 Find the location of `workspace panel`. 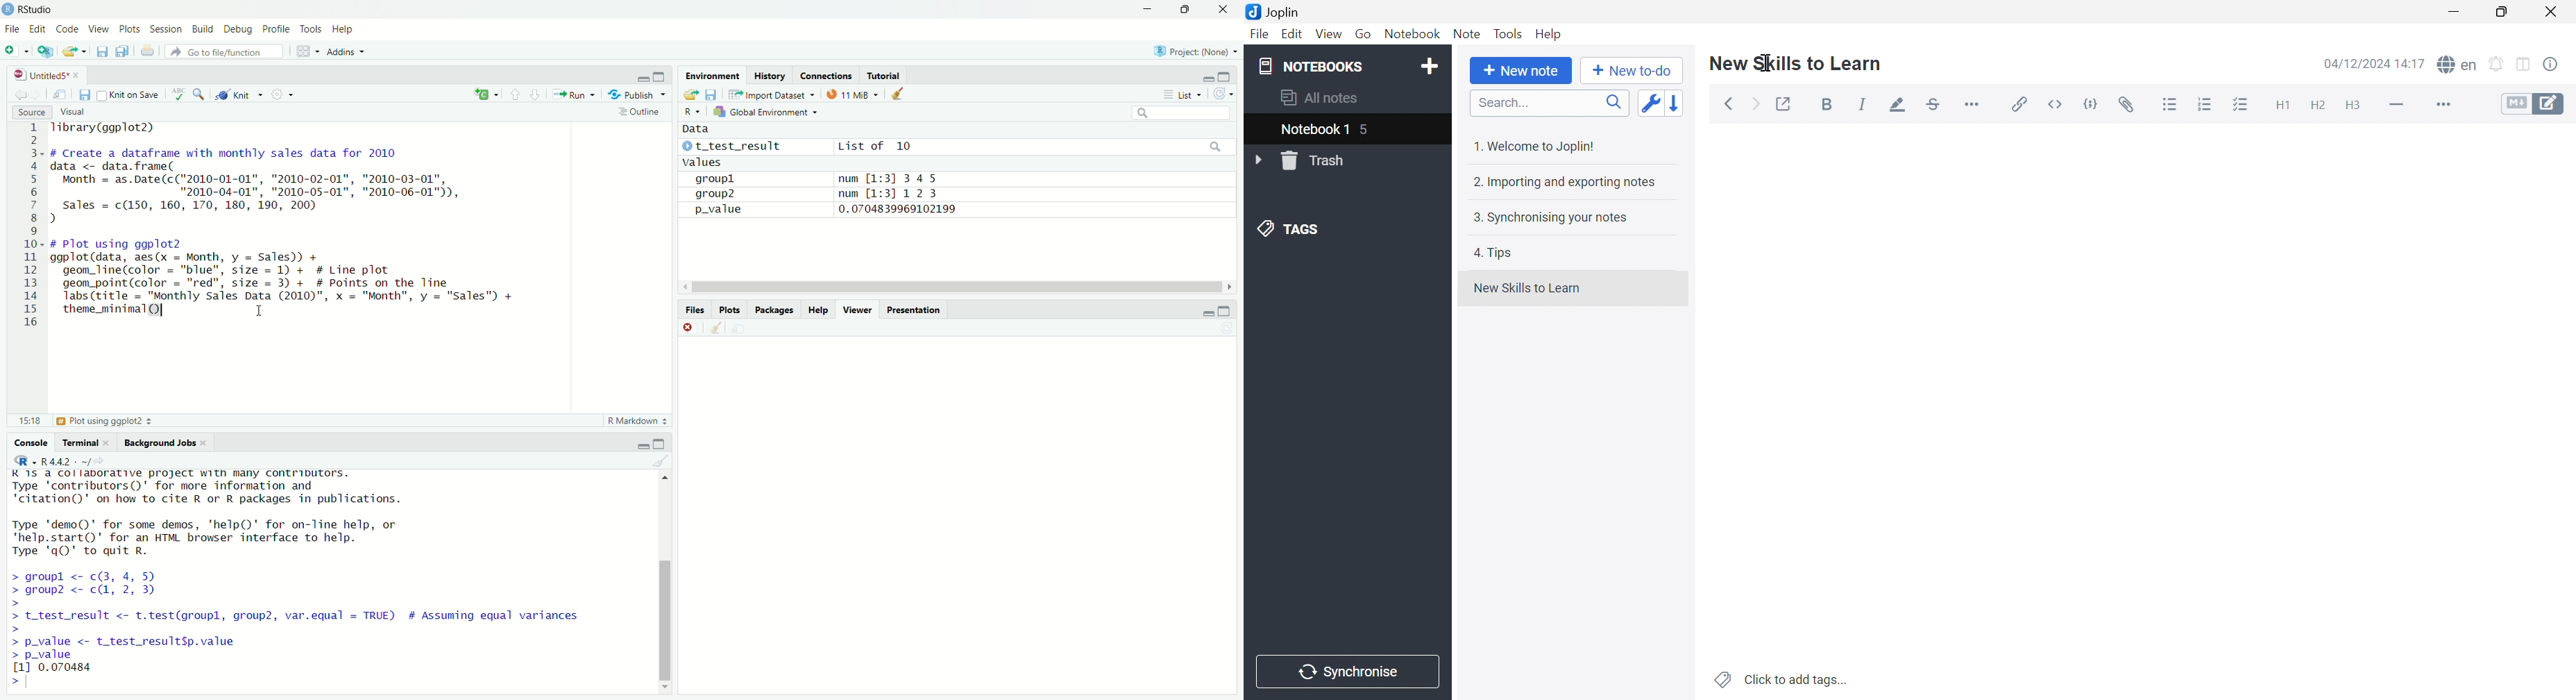

workspace panel is located at coordinates (309, 51).